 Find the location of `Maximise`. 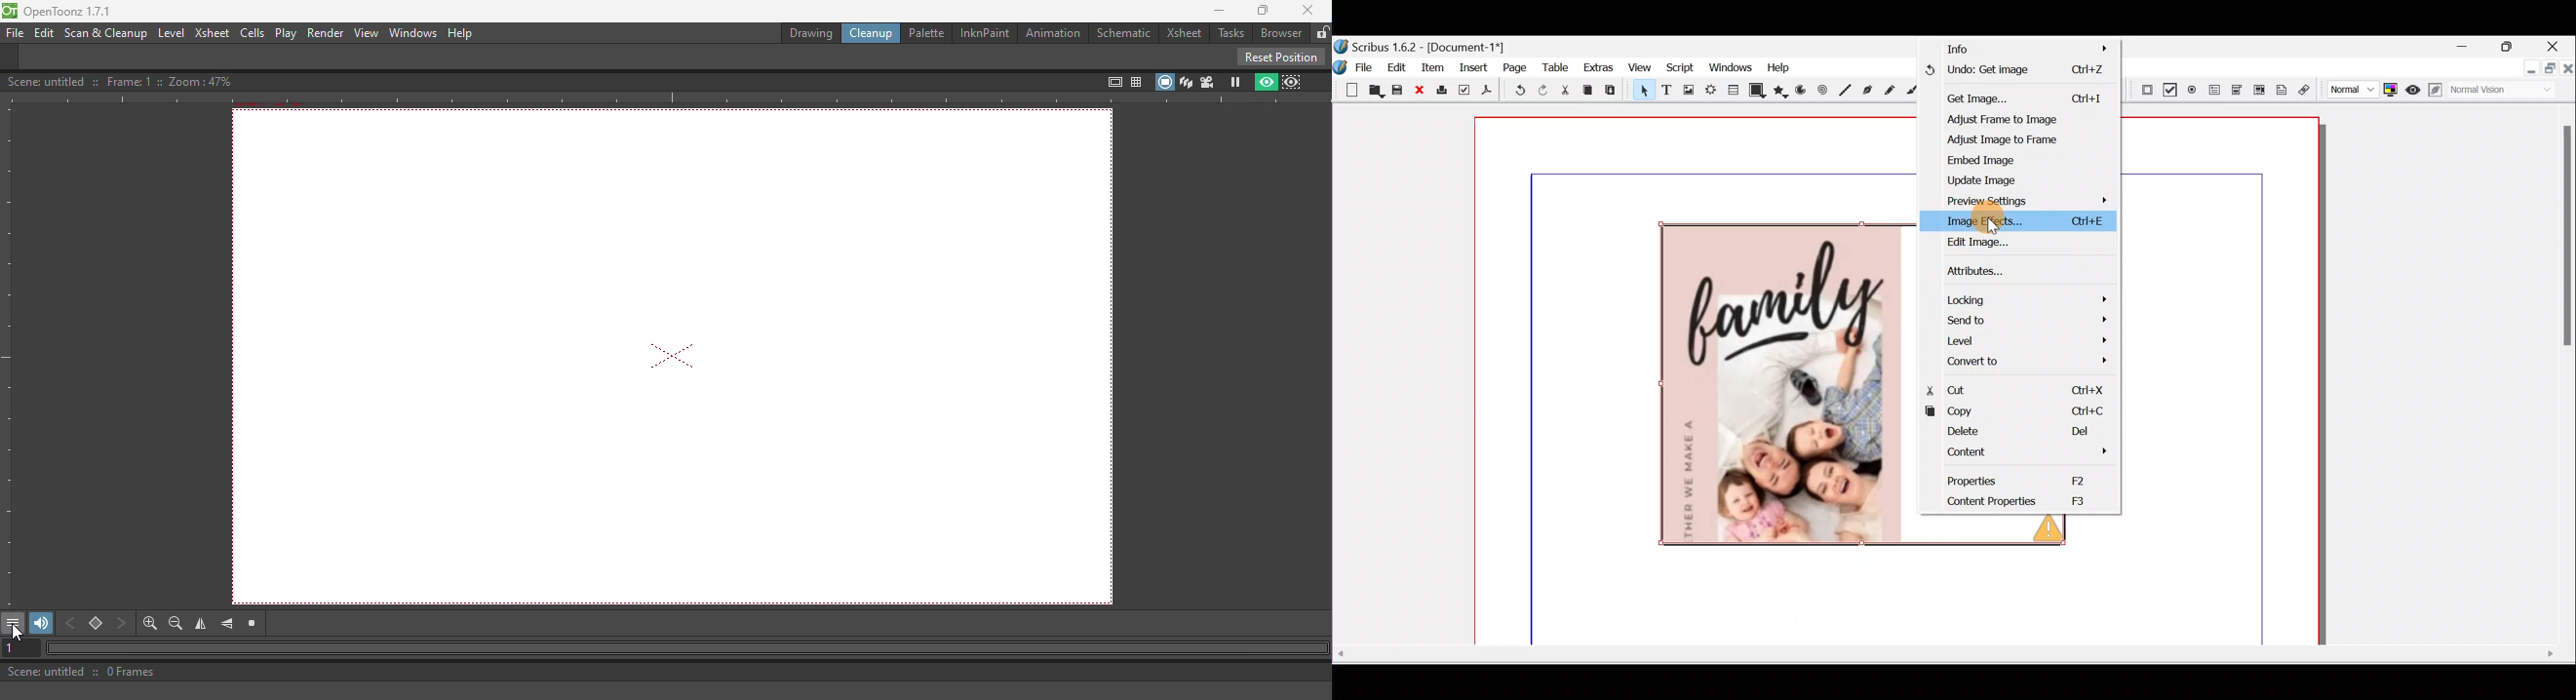

Maximise is located at coordinates (2552, 71).